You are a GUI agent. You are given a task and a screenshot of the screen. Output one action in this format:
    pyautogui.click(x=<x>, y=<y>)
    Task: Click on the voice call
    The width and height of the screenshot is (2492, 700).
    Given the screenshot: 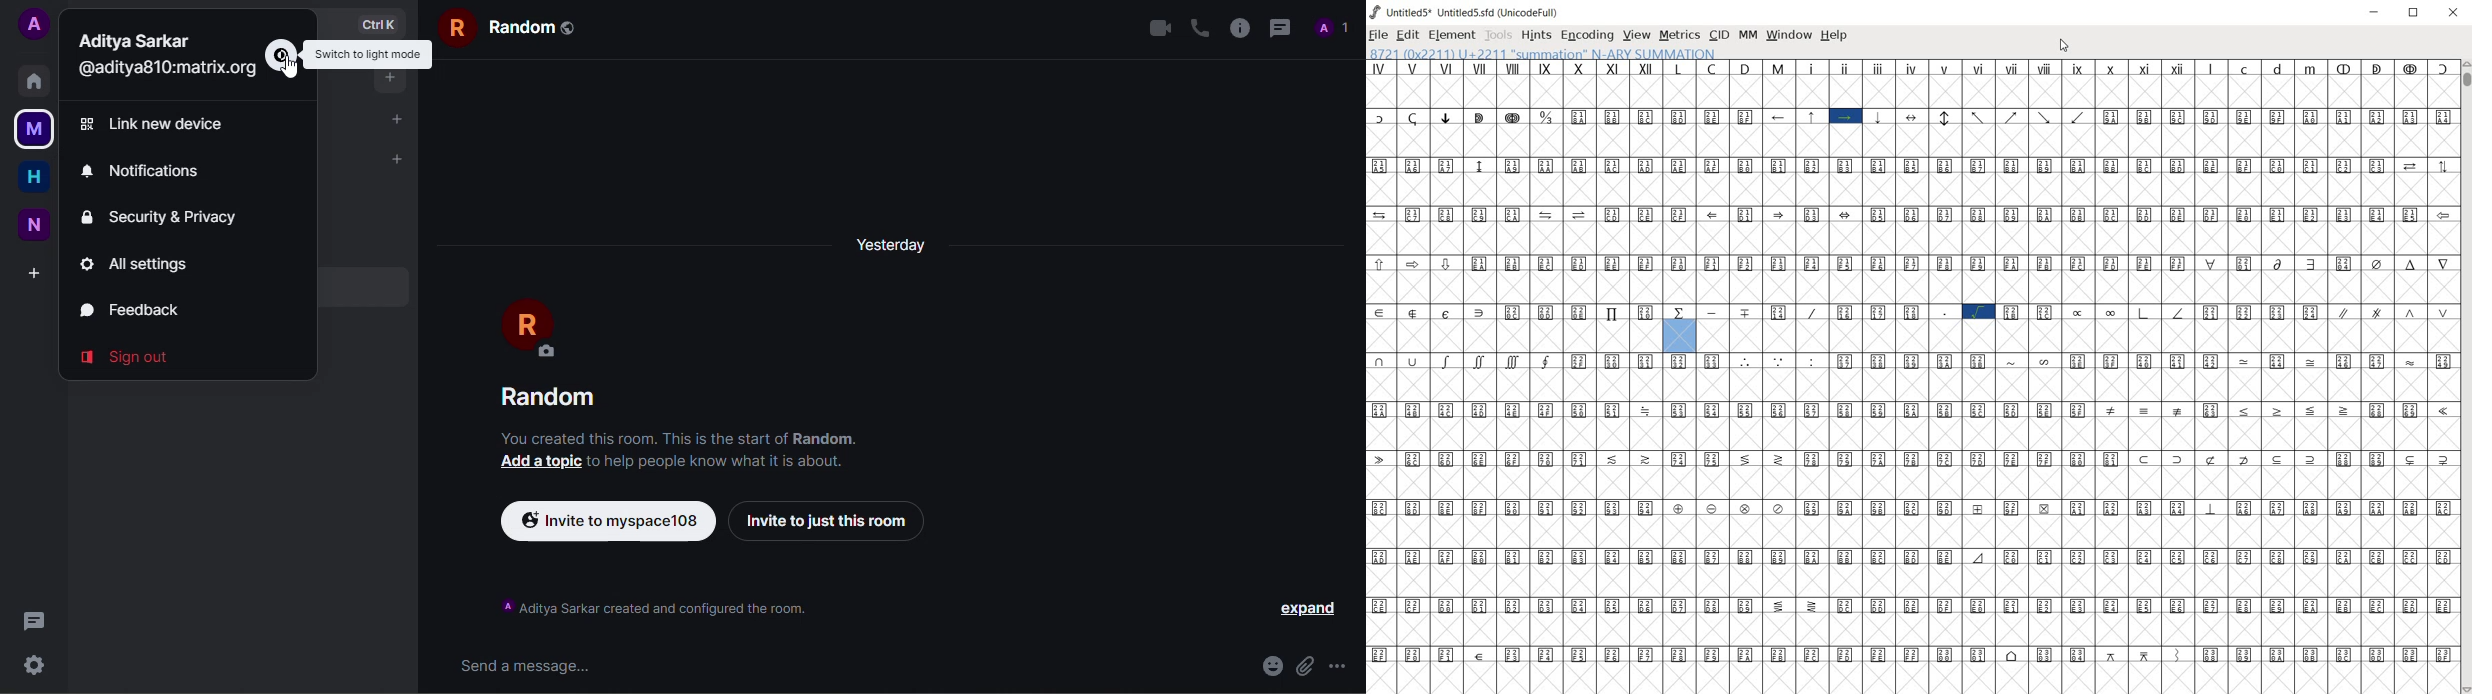 What is the action you would take?
    pyautogui.click(x=1198, y=27)
    